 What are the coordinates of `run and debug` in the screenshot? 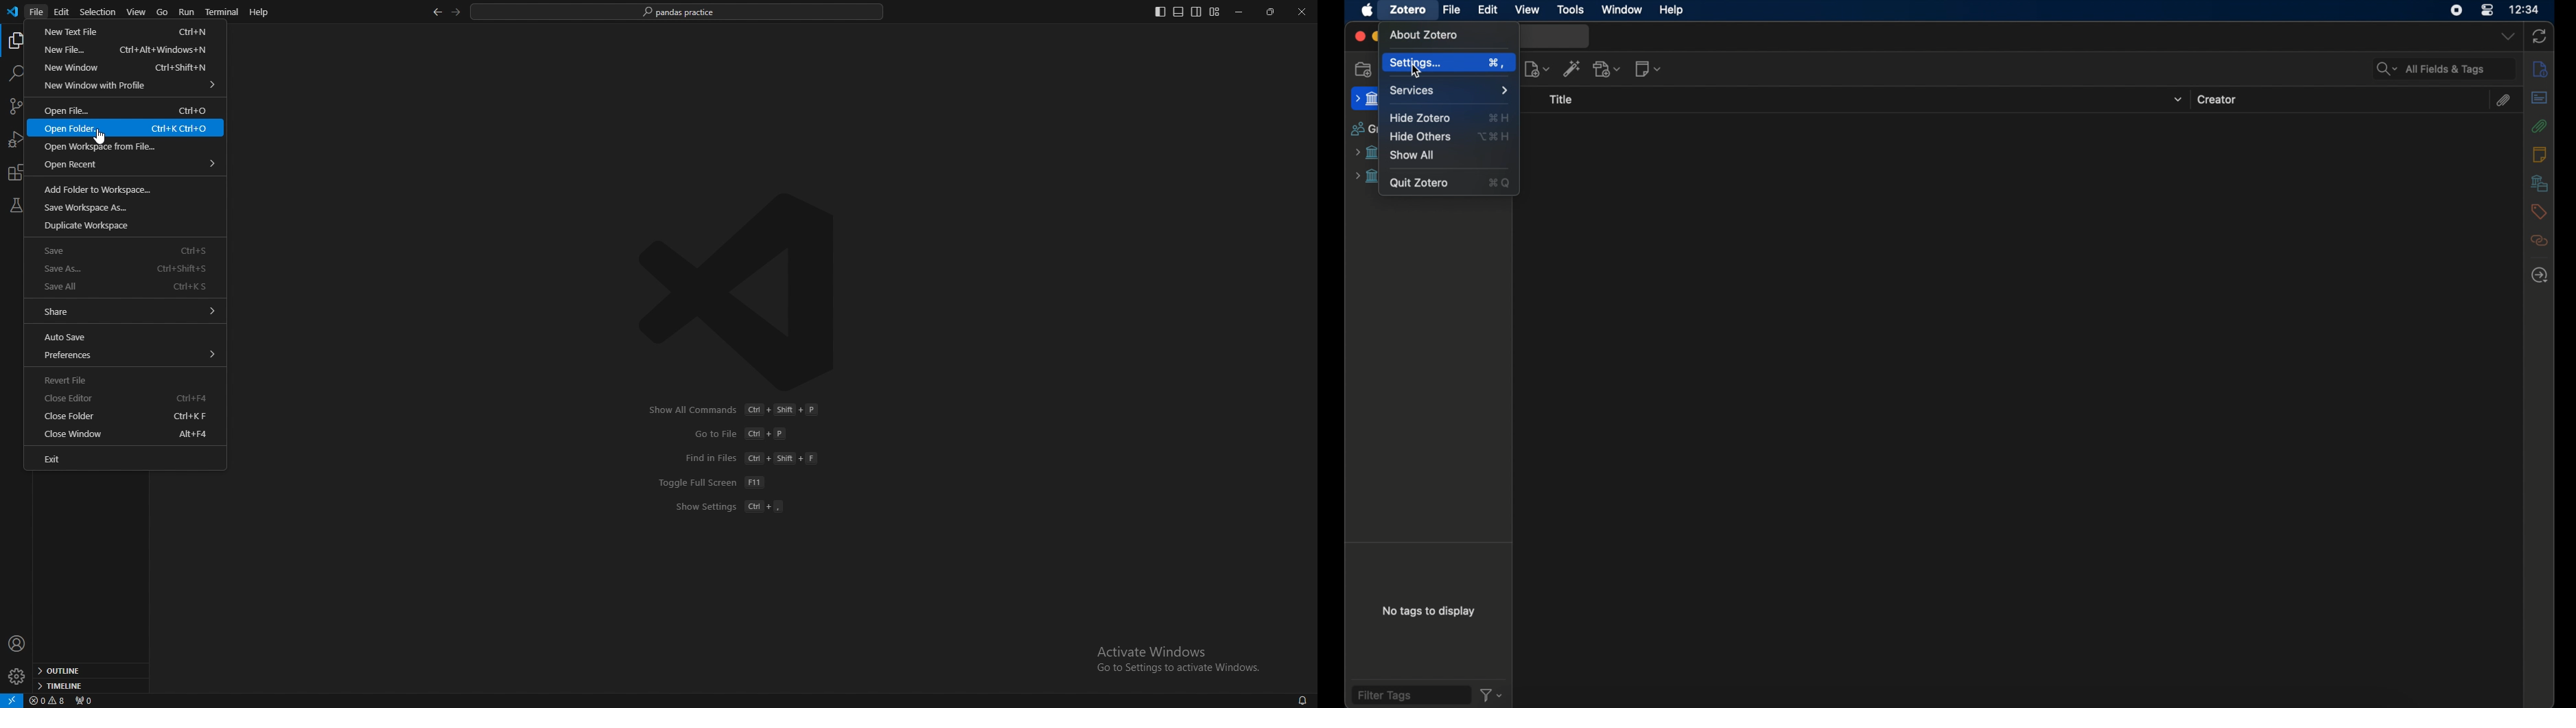 It's located at (18, 139).